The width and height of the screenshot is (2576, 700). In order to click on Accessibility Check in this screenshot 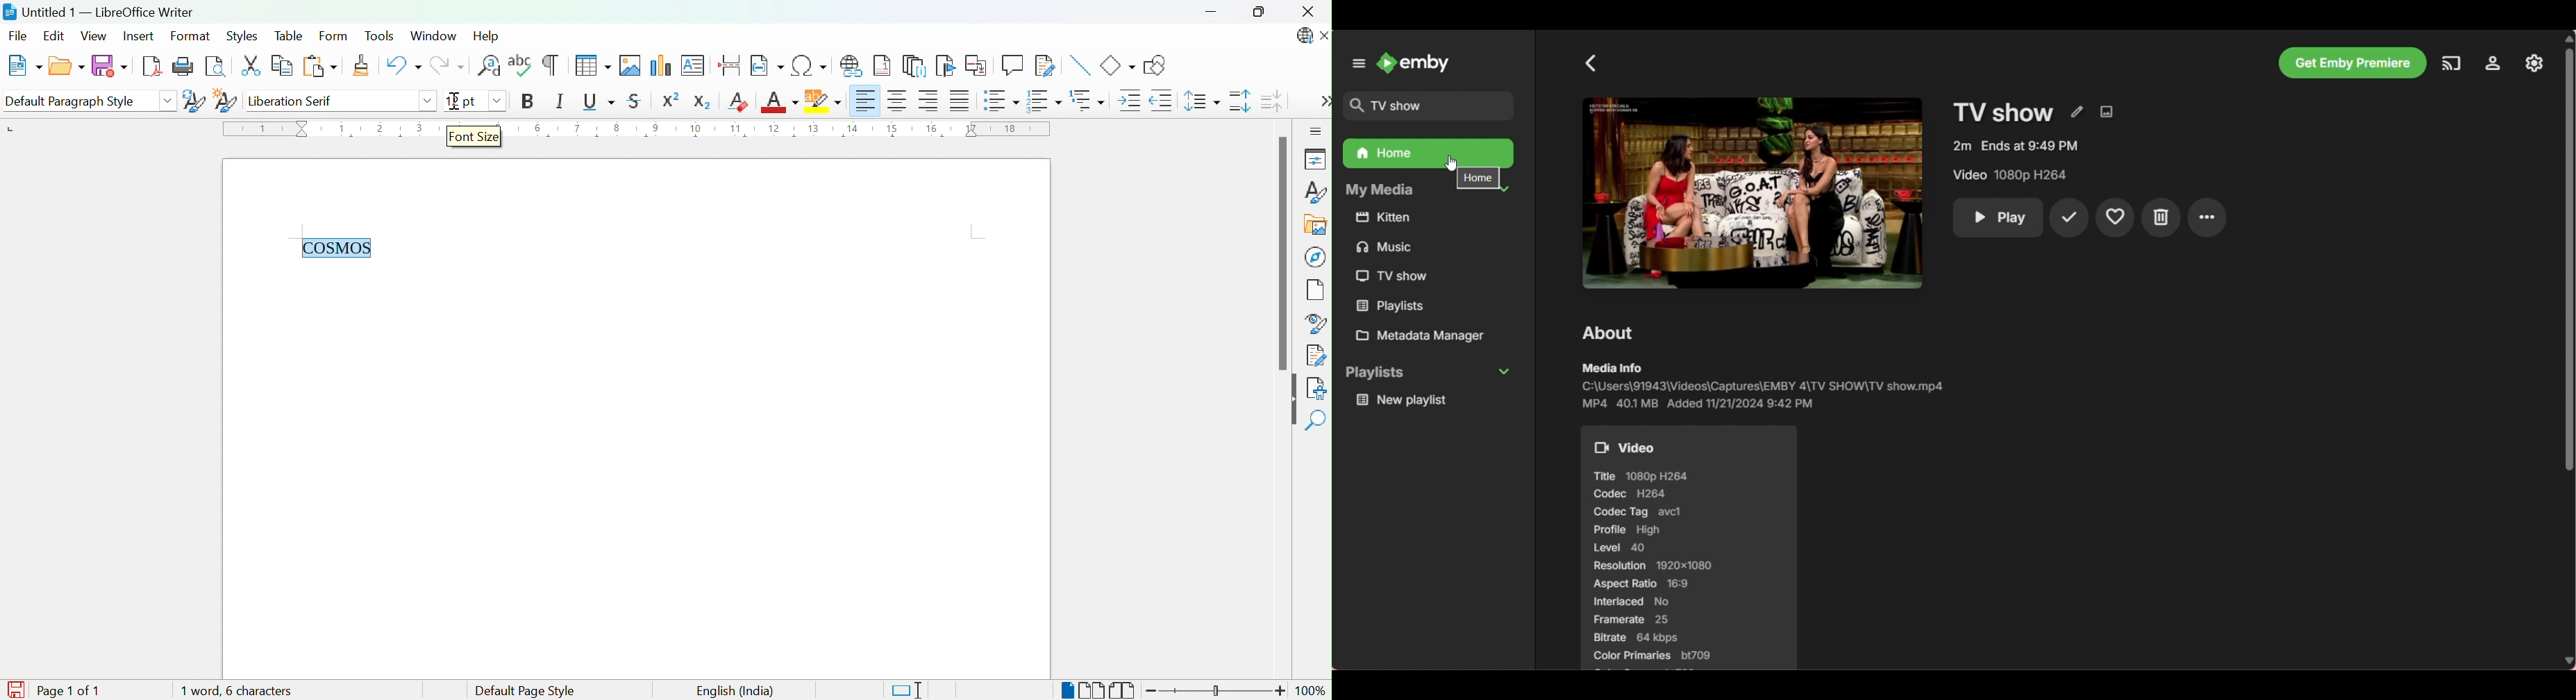, I will do `click(1319, 387)`.